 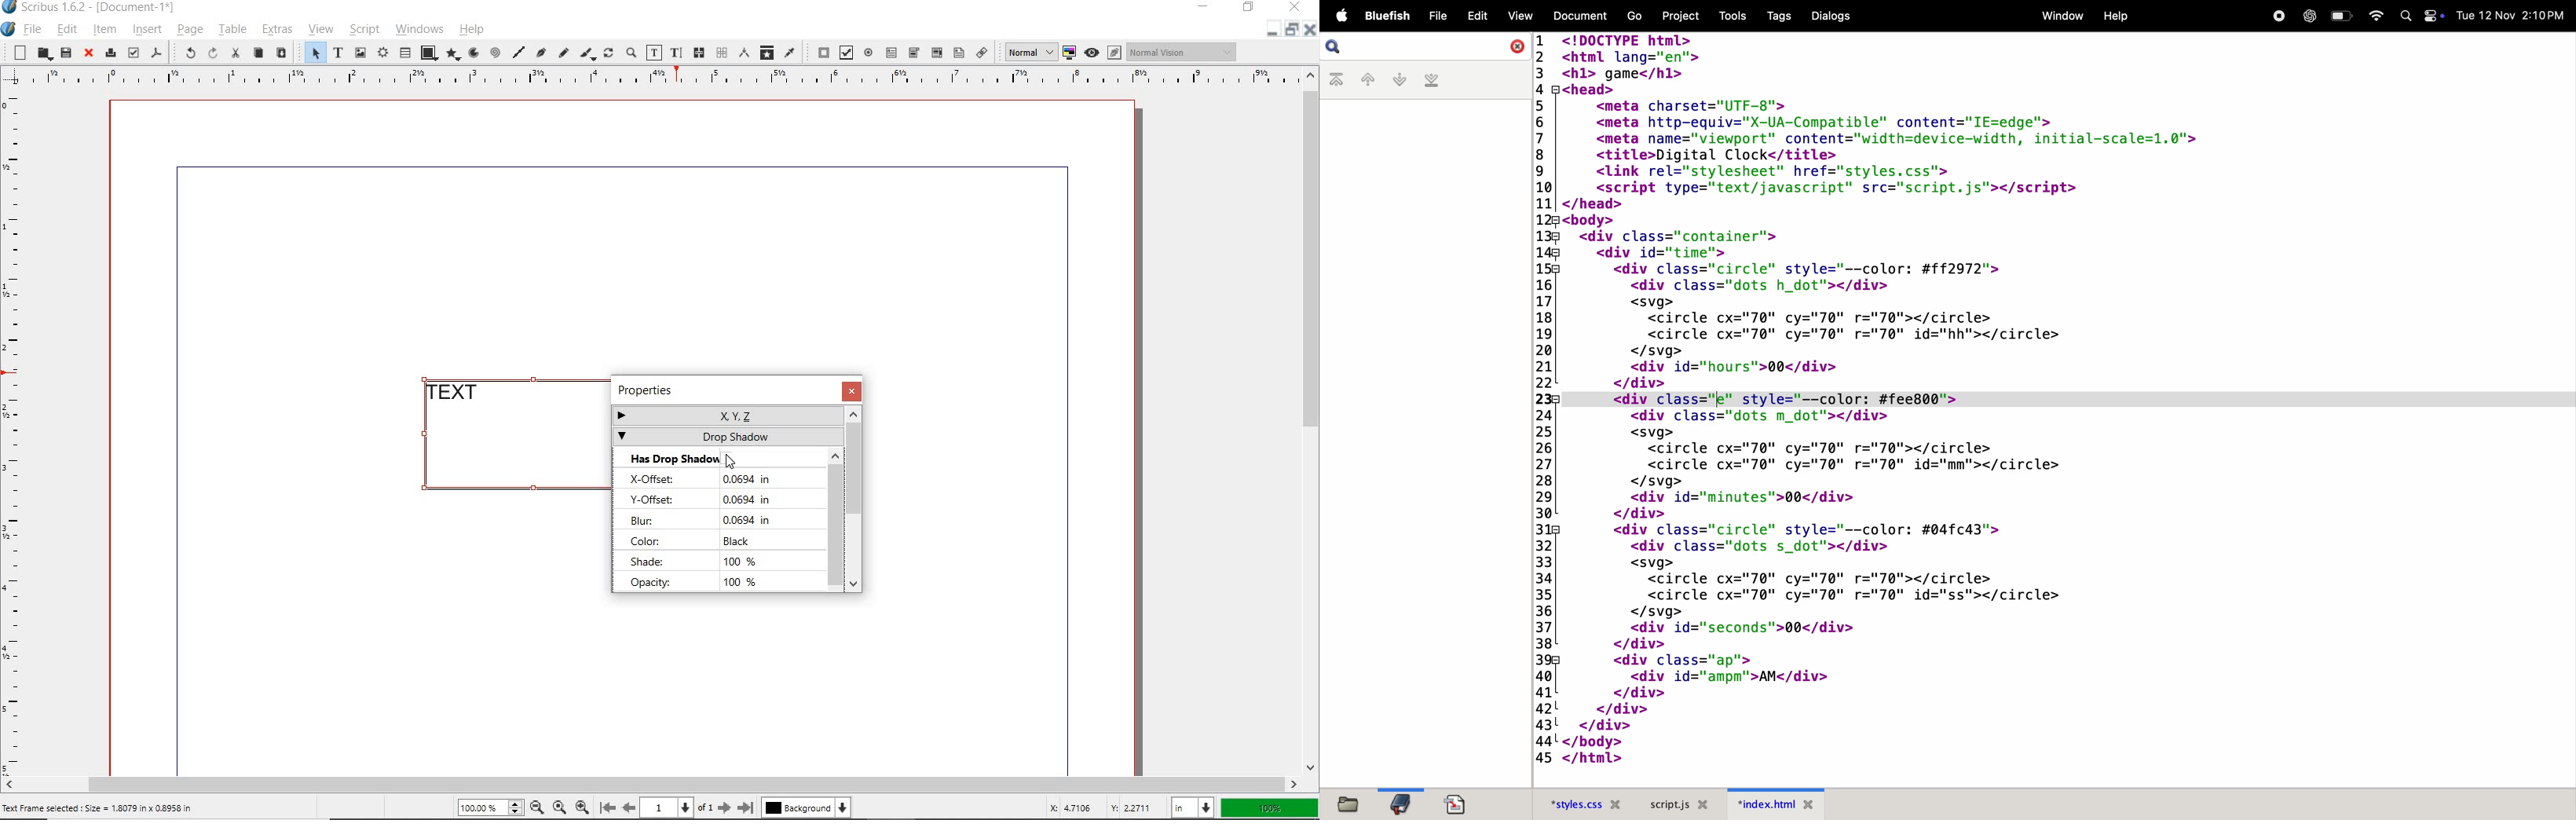 I want to click on new, so click(x=20, y=52).